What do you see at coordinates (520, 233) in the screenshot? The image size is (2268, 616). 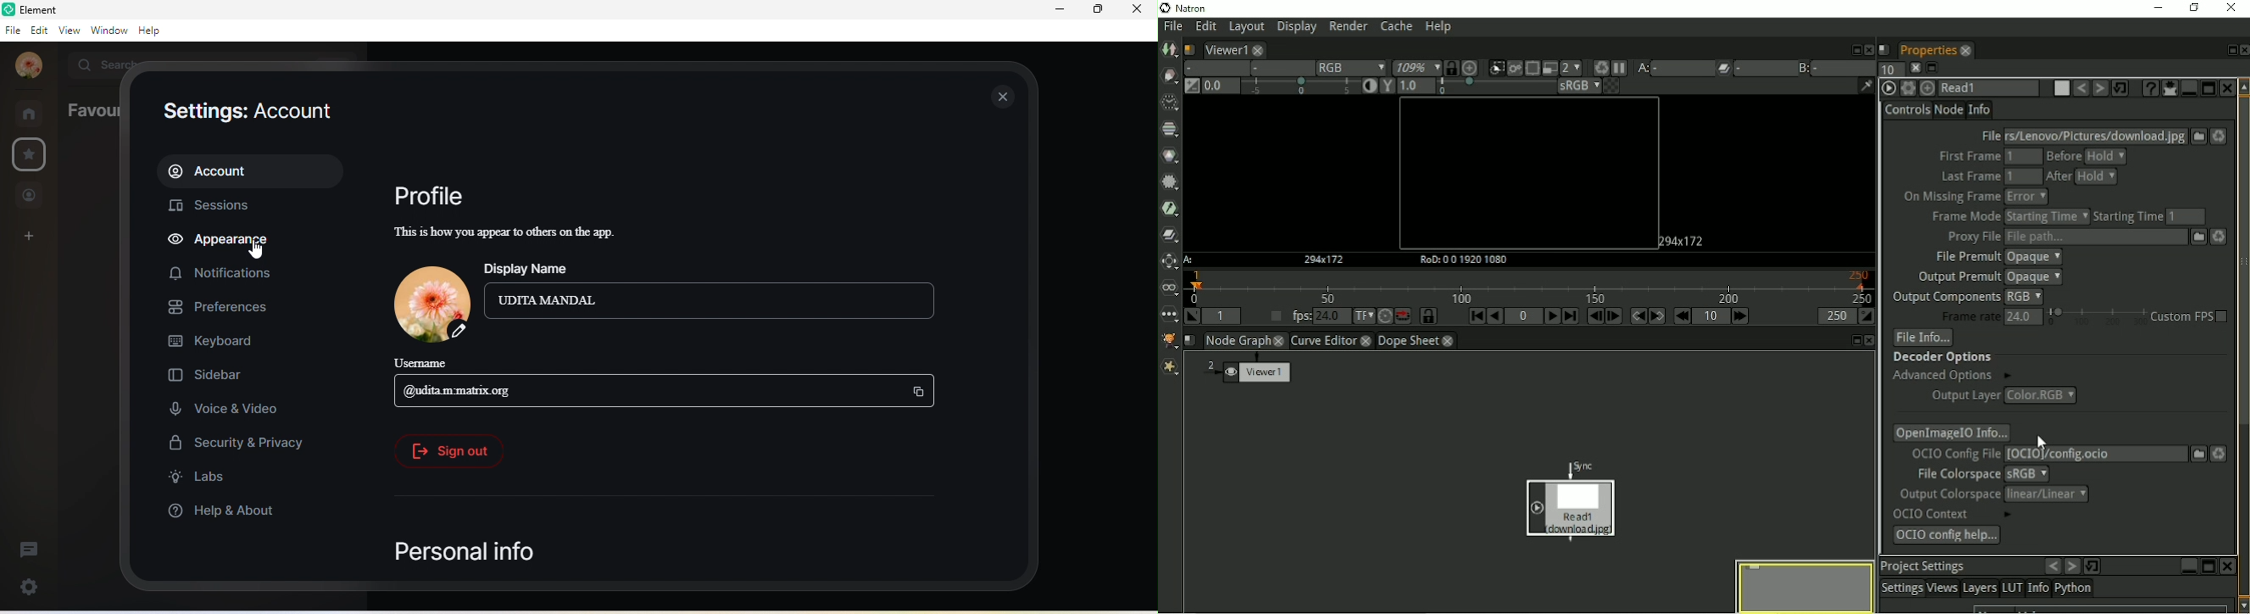 I see `this is how you appear to others on the app` at bounding box center [520, 233].